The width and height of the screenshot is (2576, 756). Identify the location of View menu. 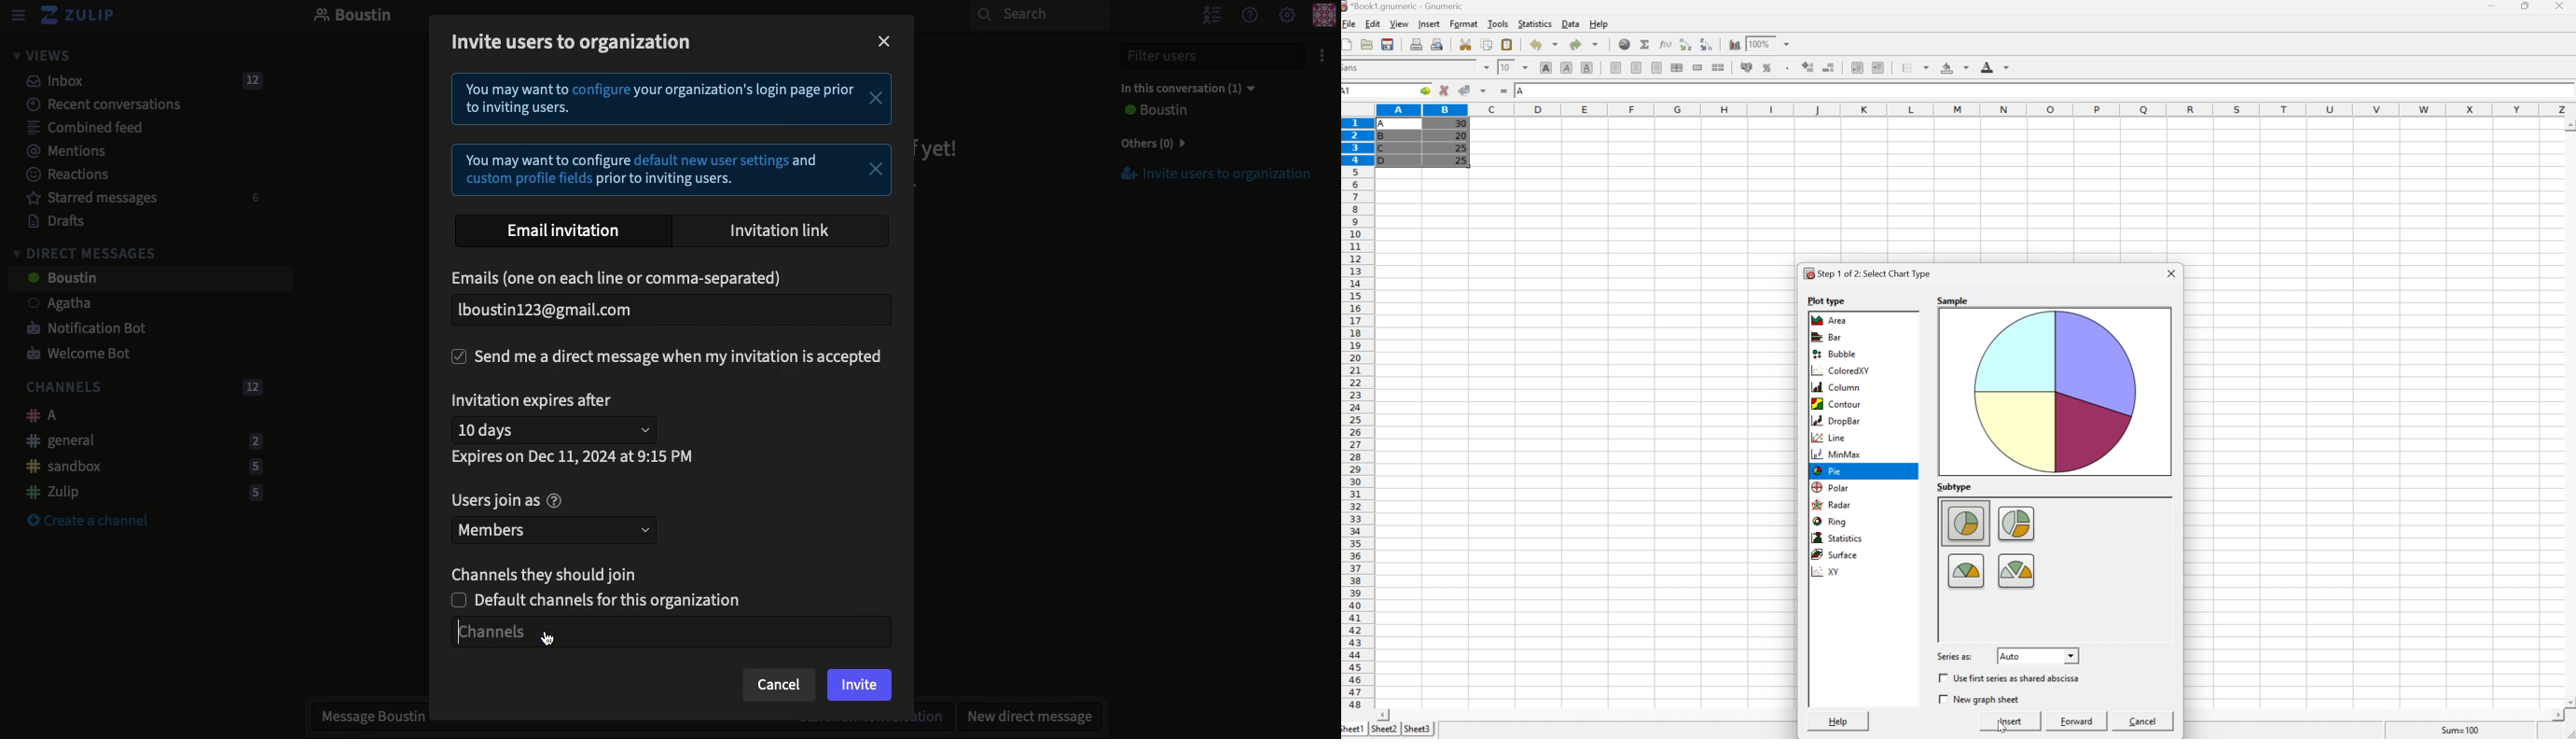
(17, 16).